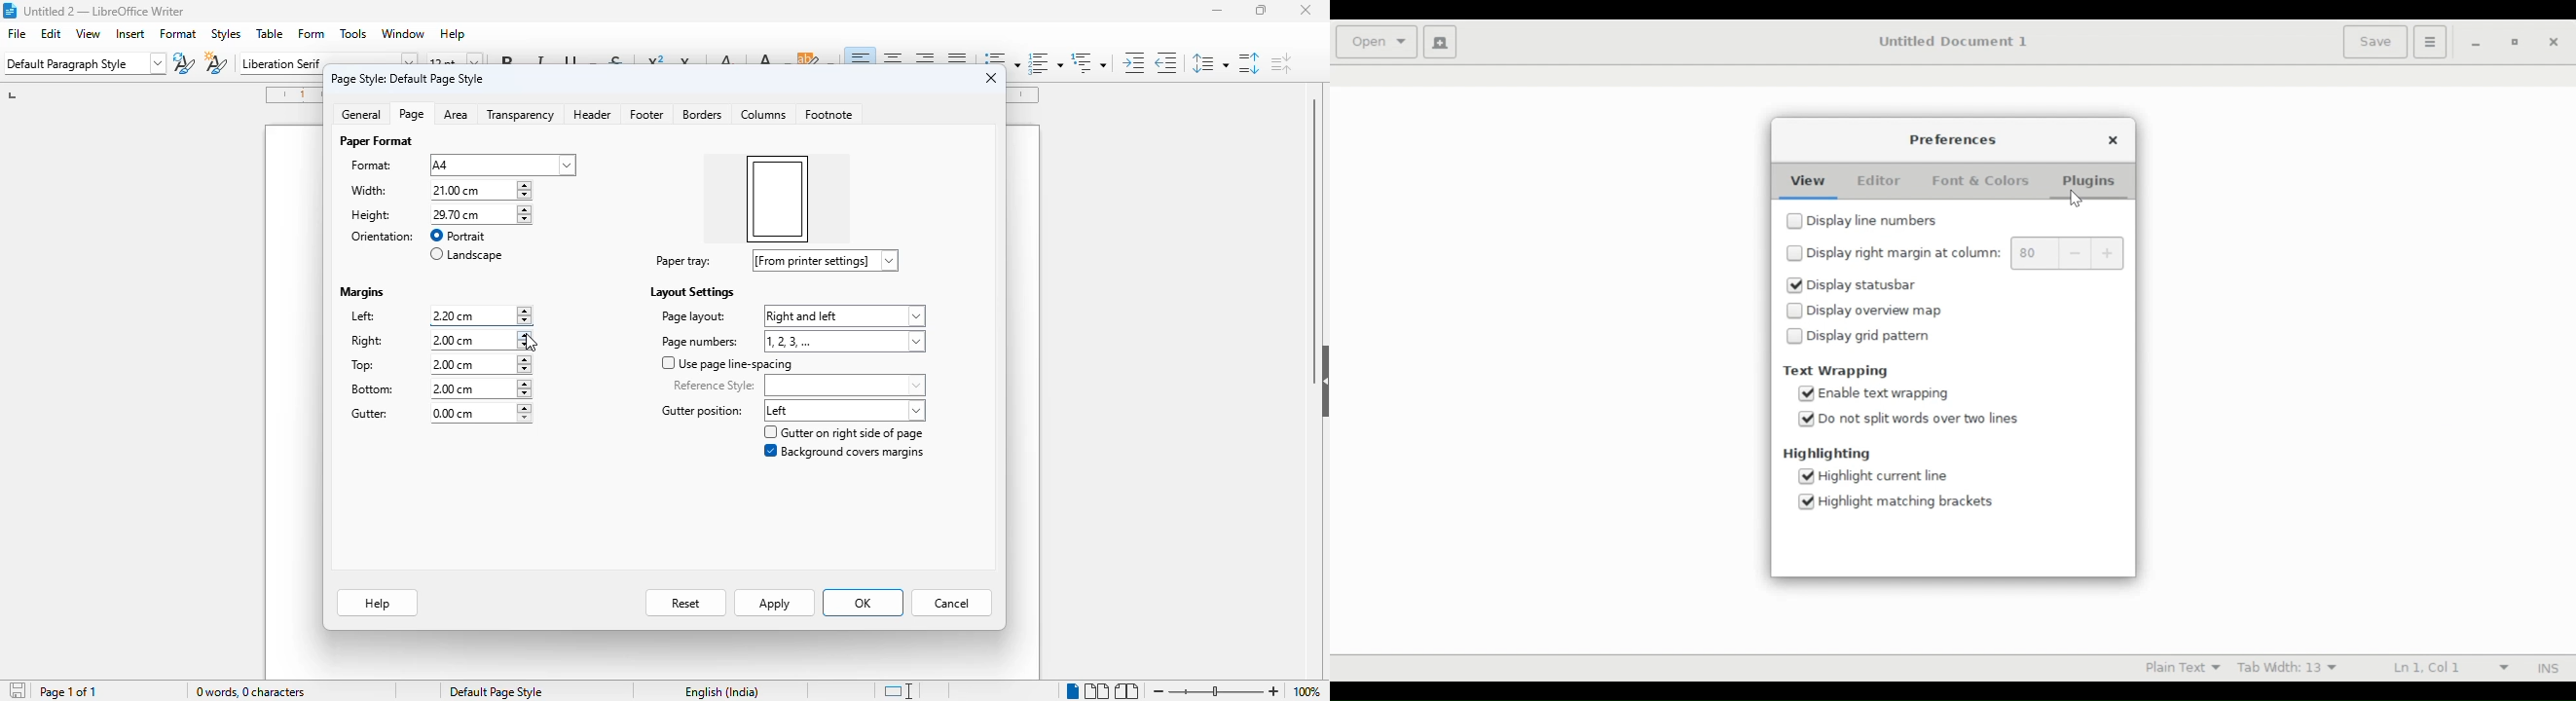 This screenshot has width=2576, height=728. What do you see at coordinates (1250, 63) in the screenshot?
I see `increase paragraph spacing` at bounding box center [1250, 63].